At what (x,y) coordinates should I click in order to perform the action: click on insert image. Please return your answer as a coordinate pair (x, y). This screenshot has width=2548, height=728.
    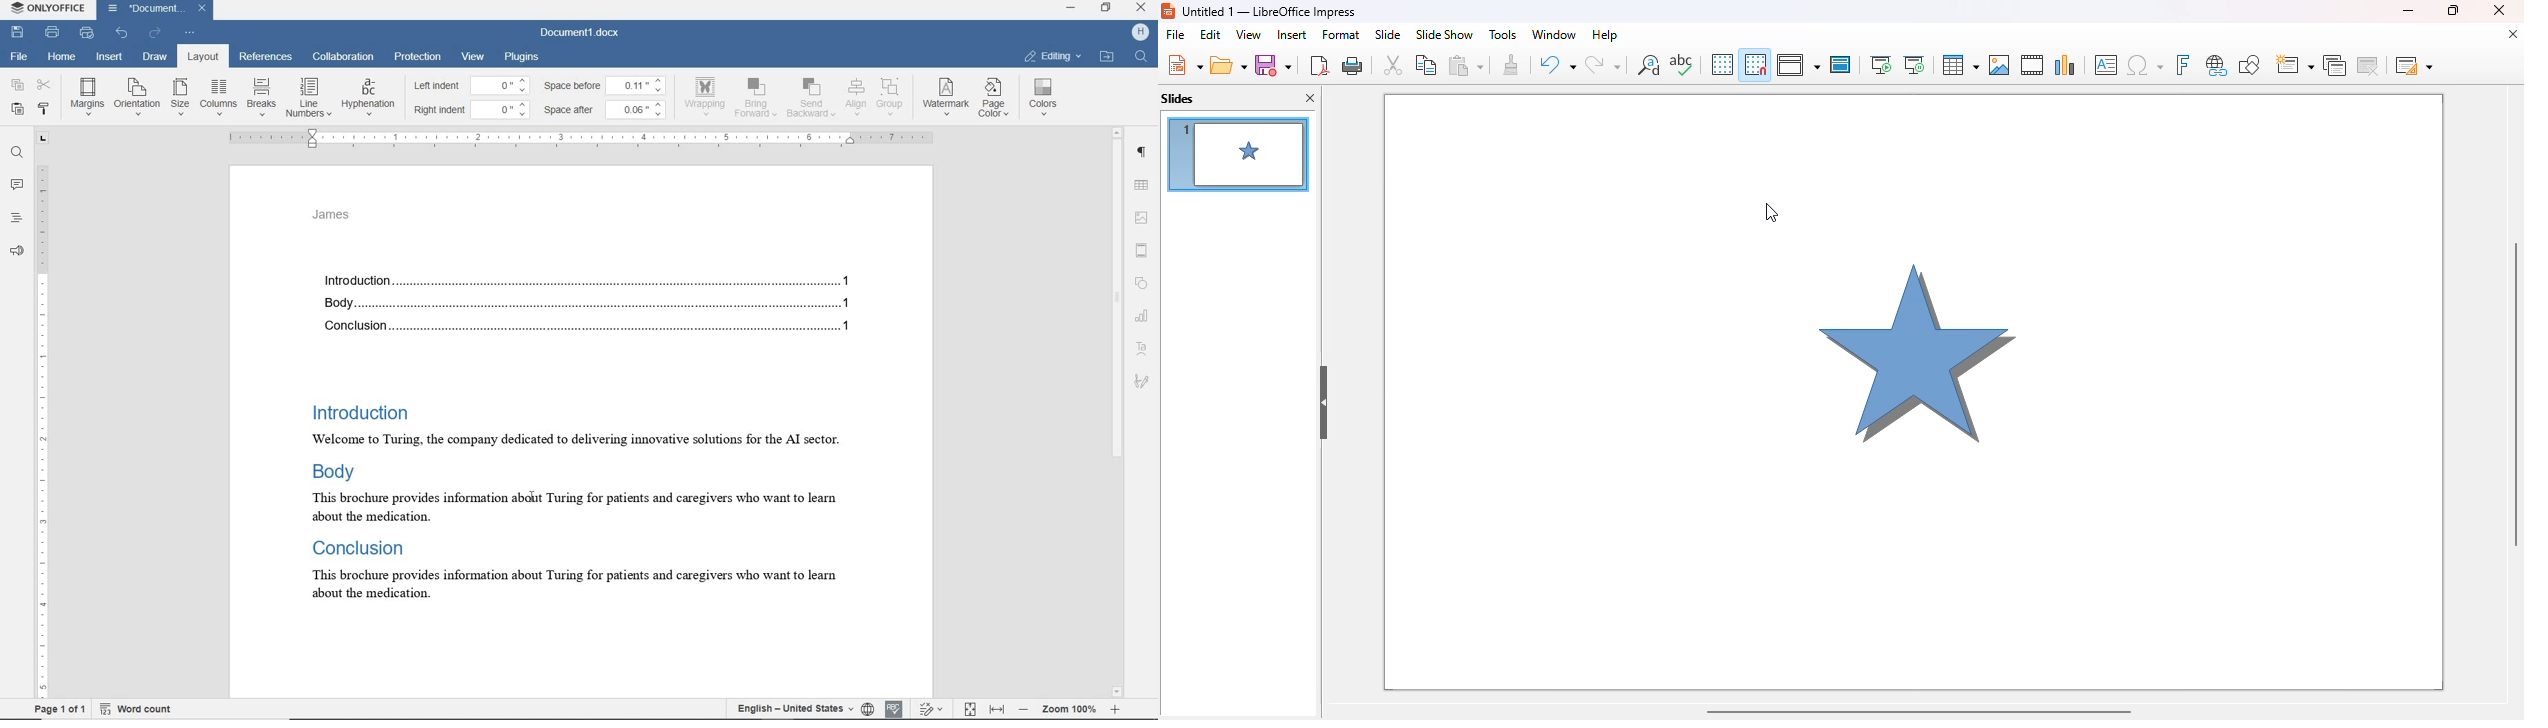
    Looking at the image, I should click on (2000, 65).